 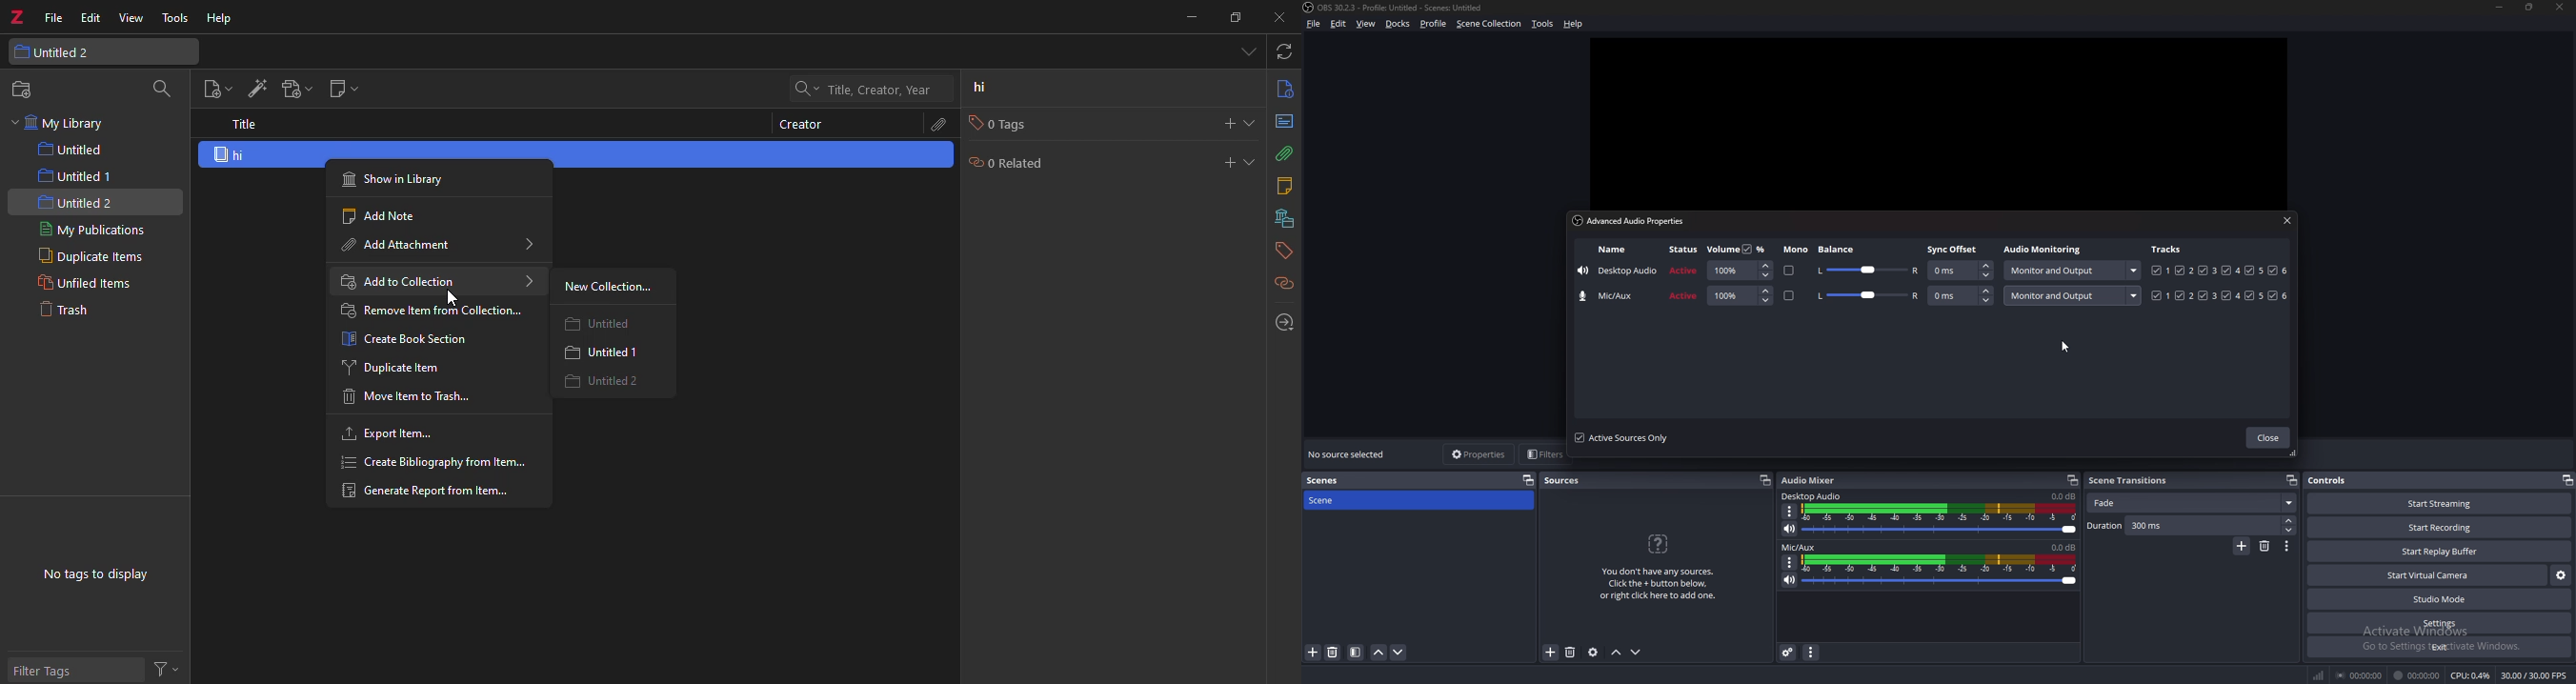 What do you see at coordinates (1477, 454) in the screenshot?
I see `properties` at bounding box center [1477, 454].